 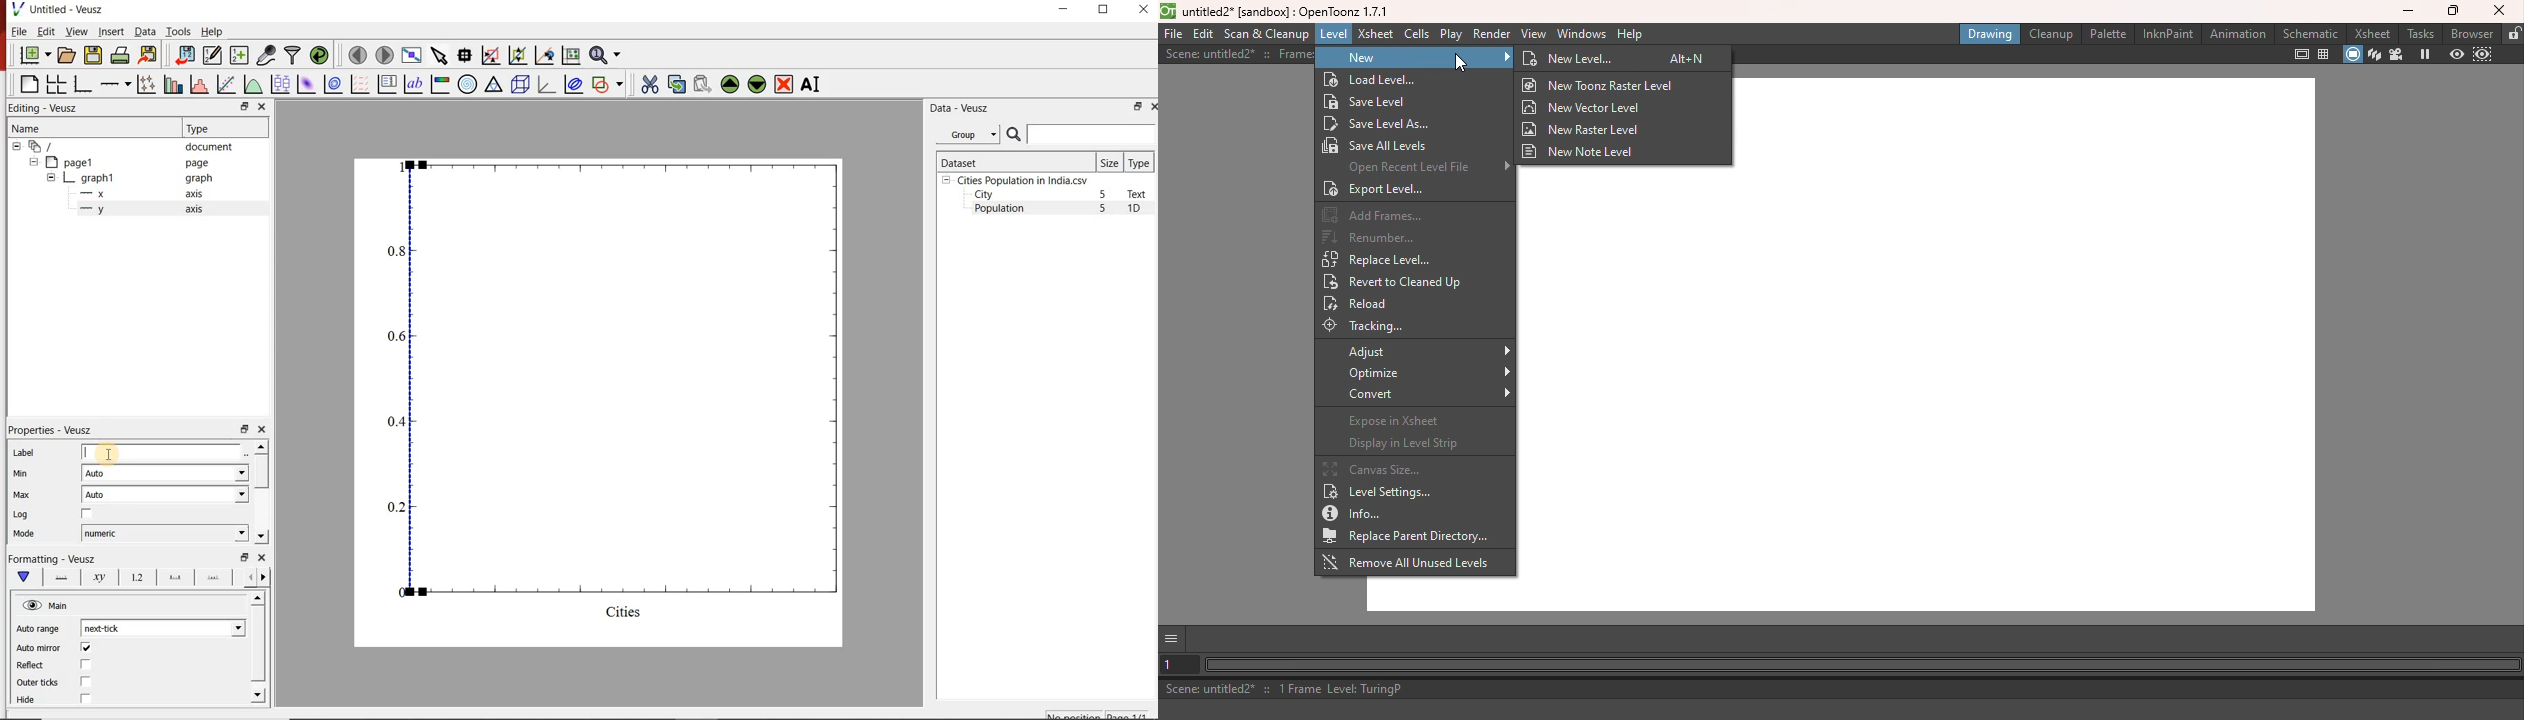 I want to click on y axis, so click(x=144, y=210).